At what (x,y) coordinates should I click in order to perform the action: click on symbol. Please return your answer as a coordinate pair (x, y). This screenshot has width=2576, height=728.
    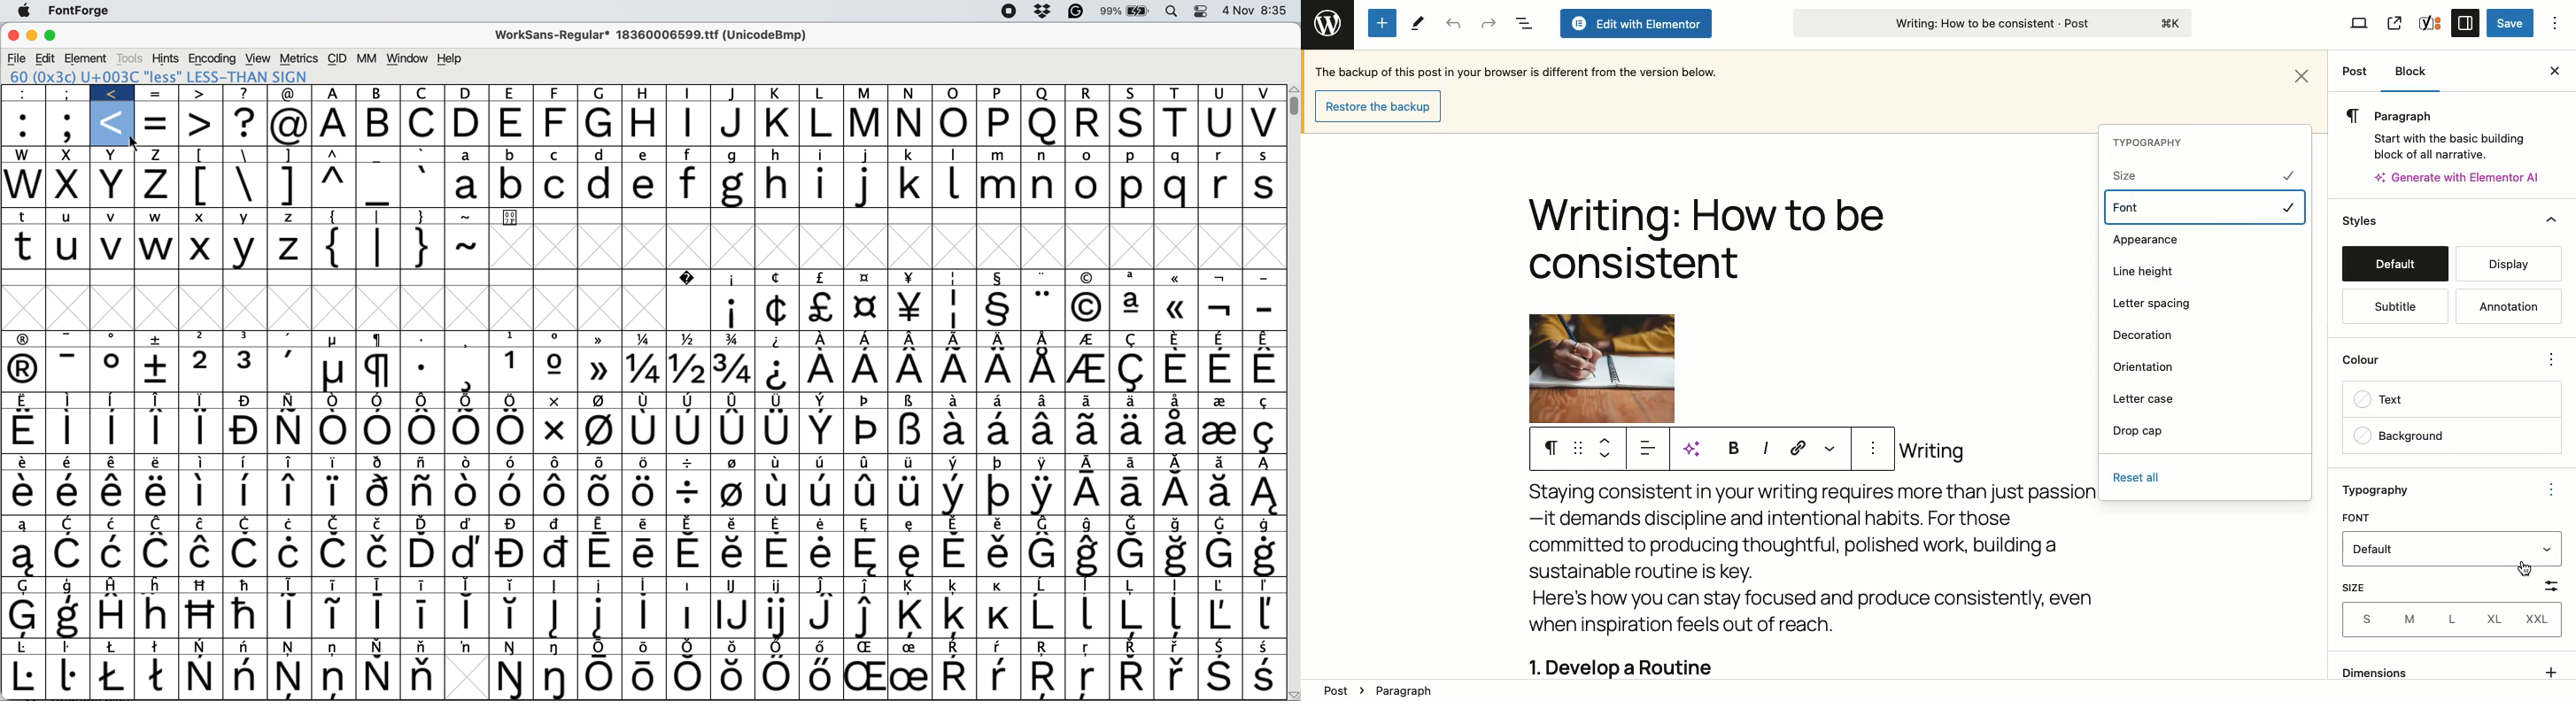
    Looking at the image, I should click on (643, 554).